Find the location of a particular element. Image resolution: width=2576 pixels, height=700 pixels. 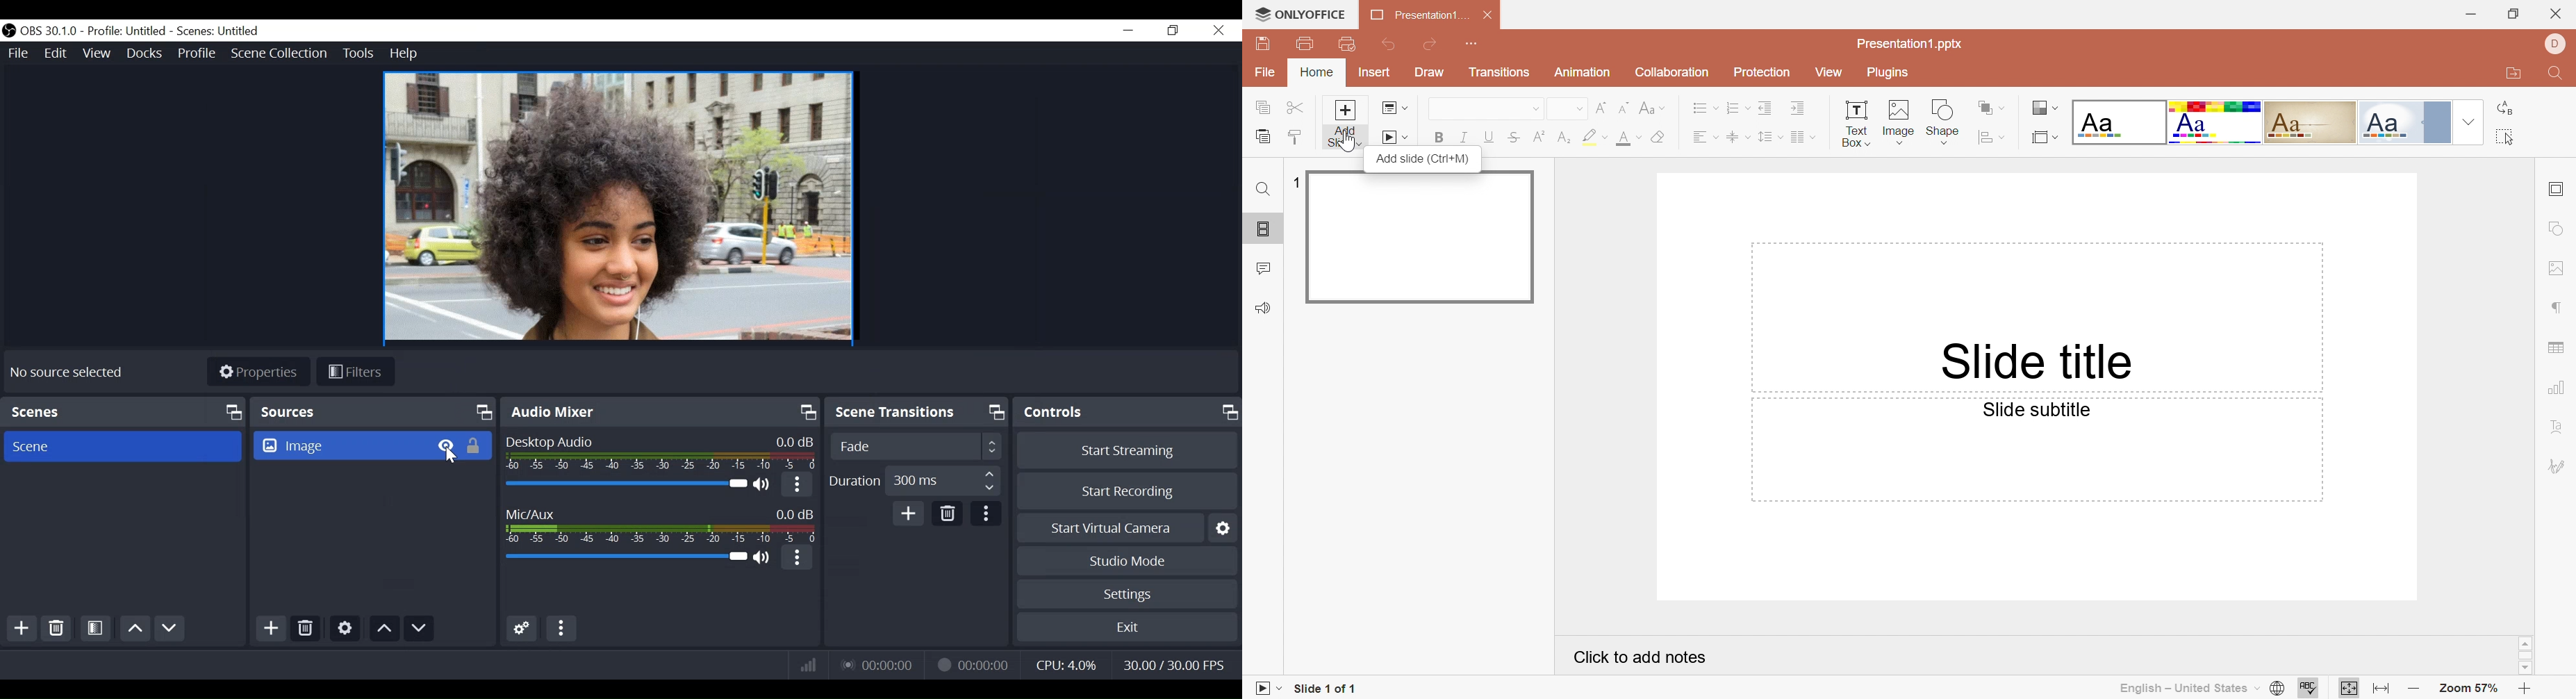

Edit is located at coordinates (55, 52).